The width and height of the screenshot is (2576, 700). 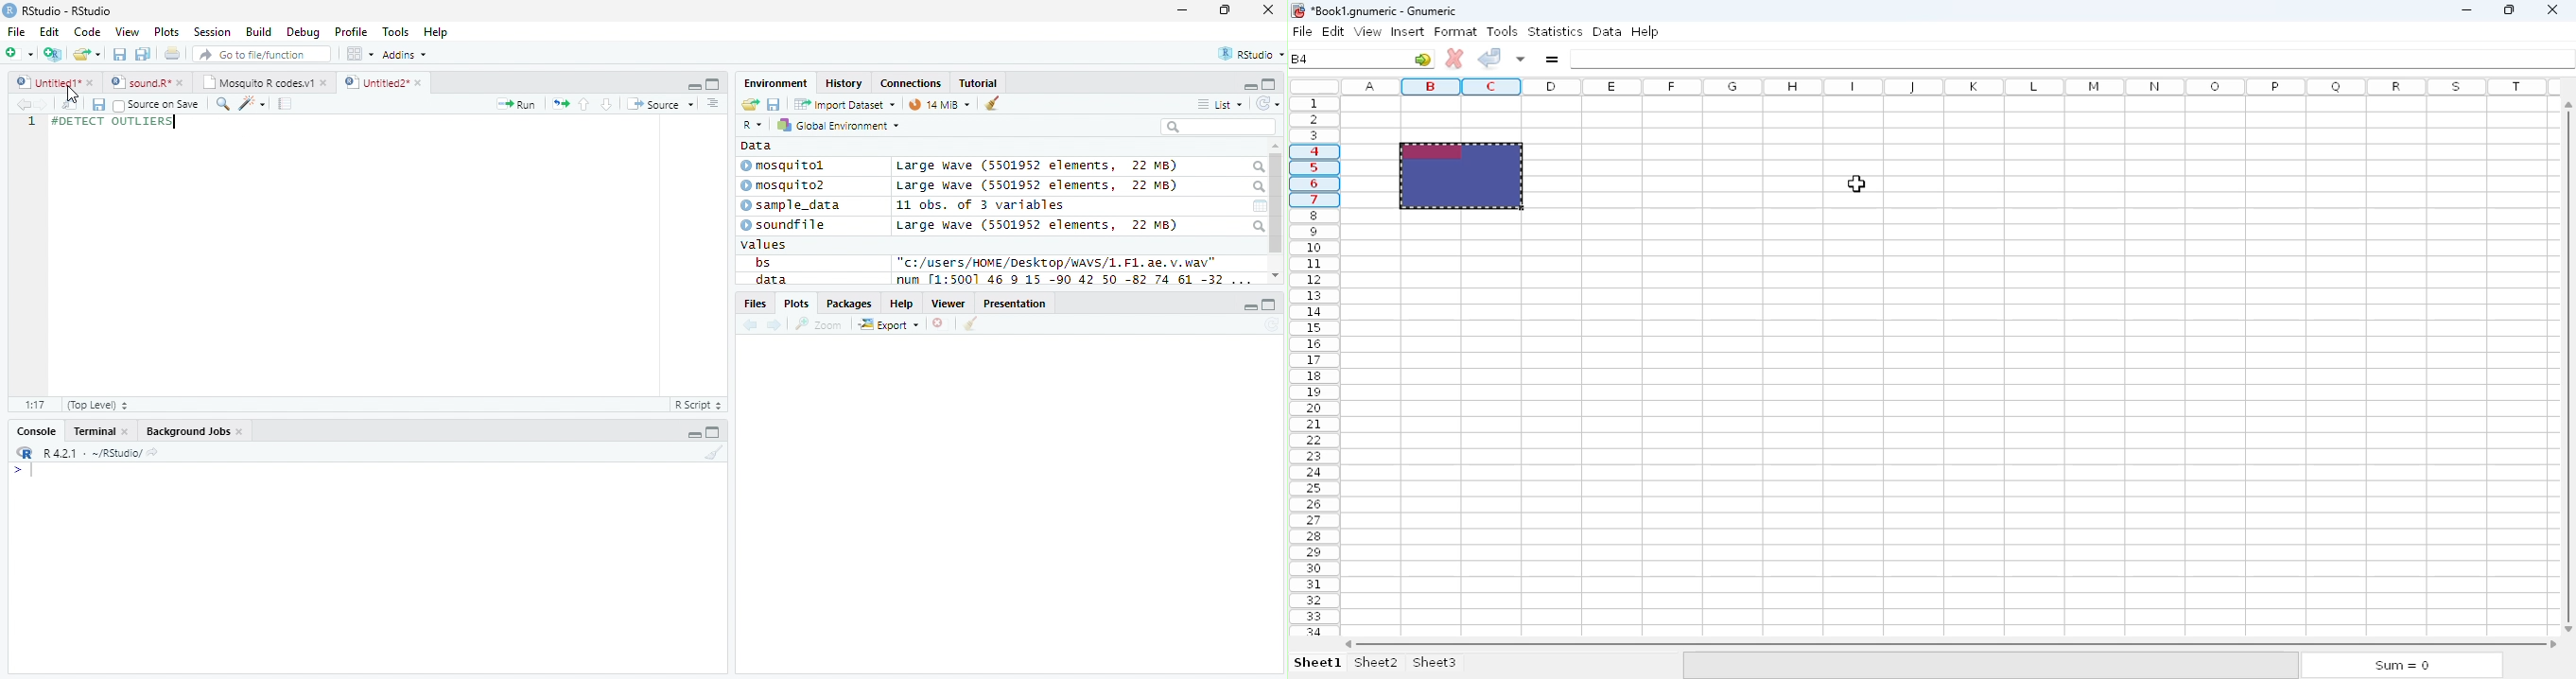 I want to click on minimize, so click(x=2467, y=10).